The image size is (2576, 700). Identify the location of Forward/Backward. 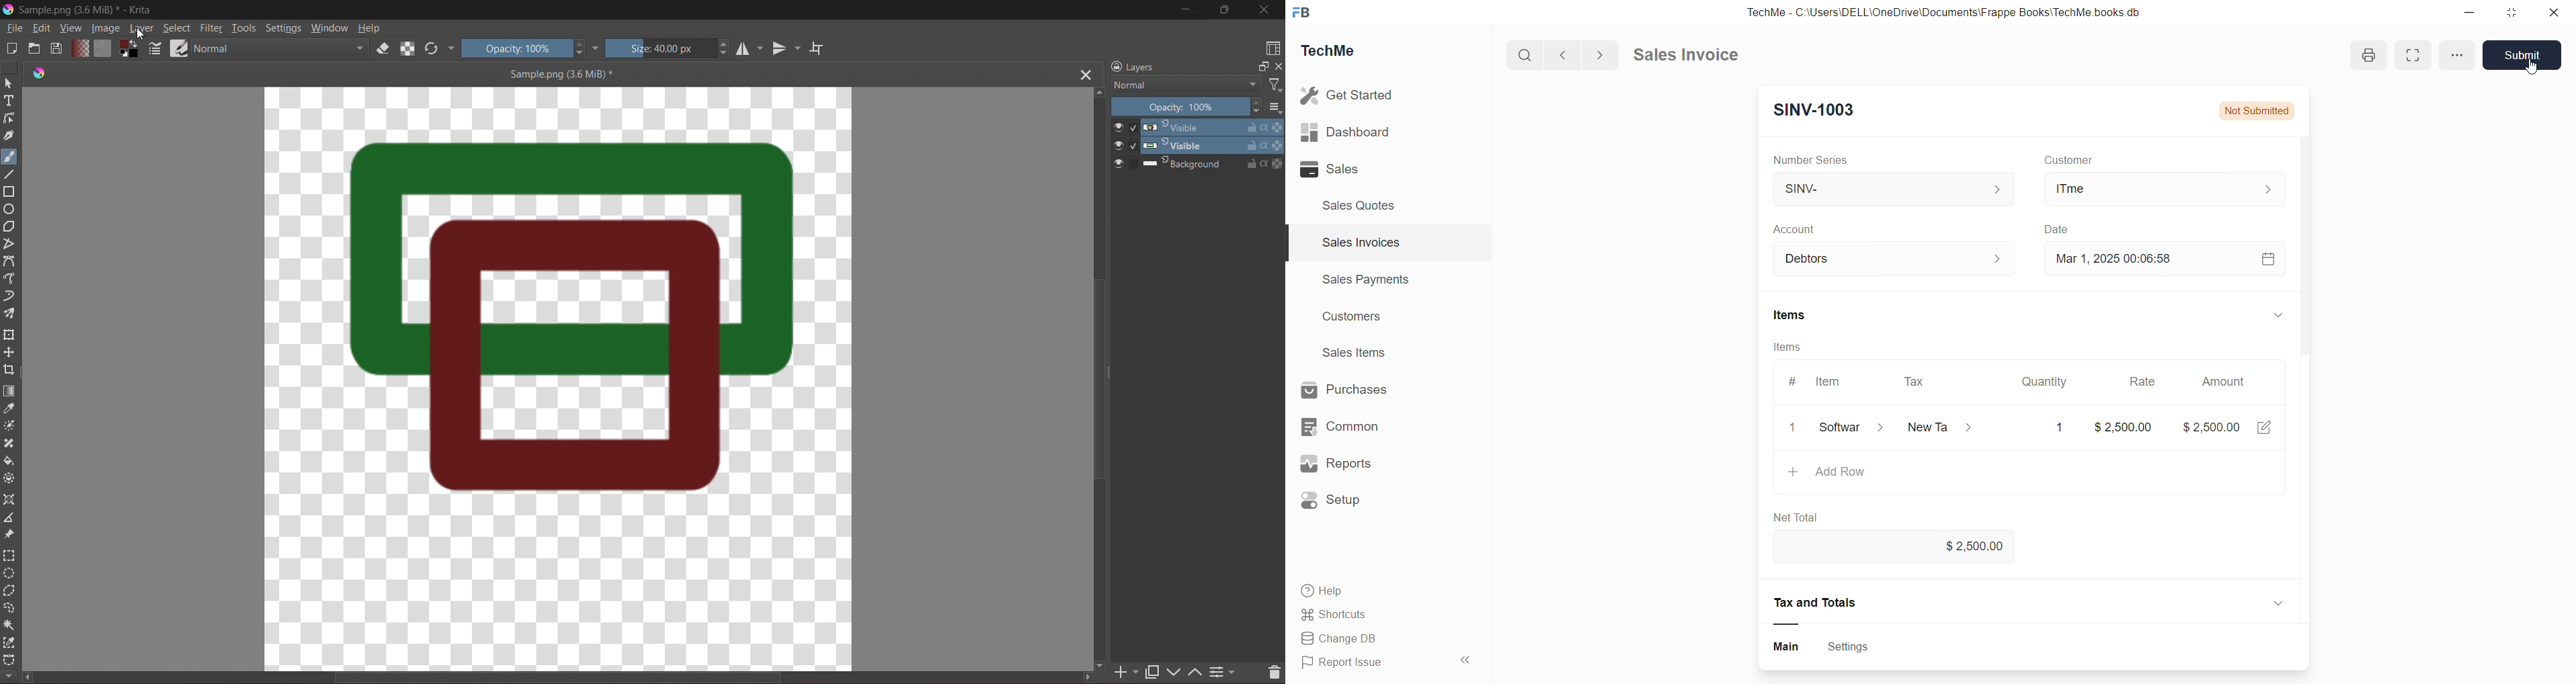
(1582, 54).